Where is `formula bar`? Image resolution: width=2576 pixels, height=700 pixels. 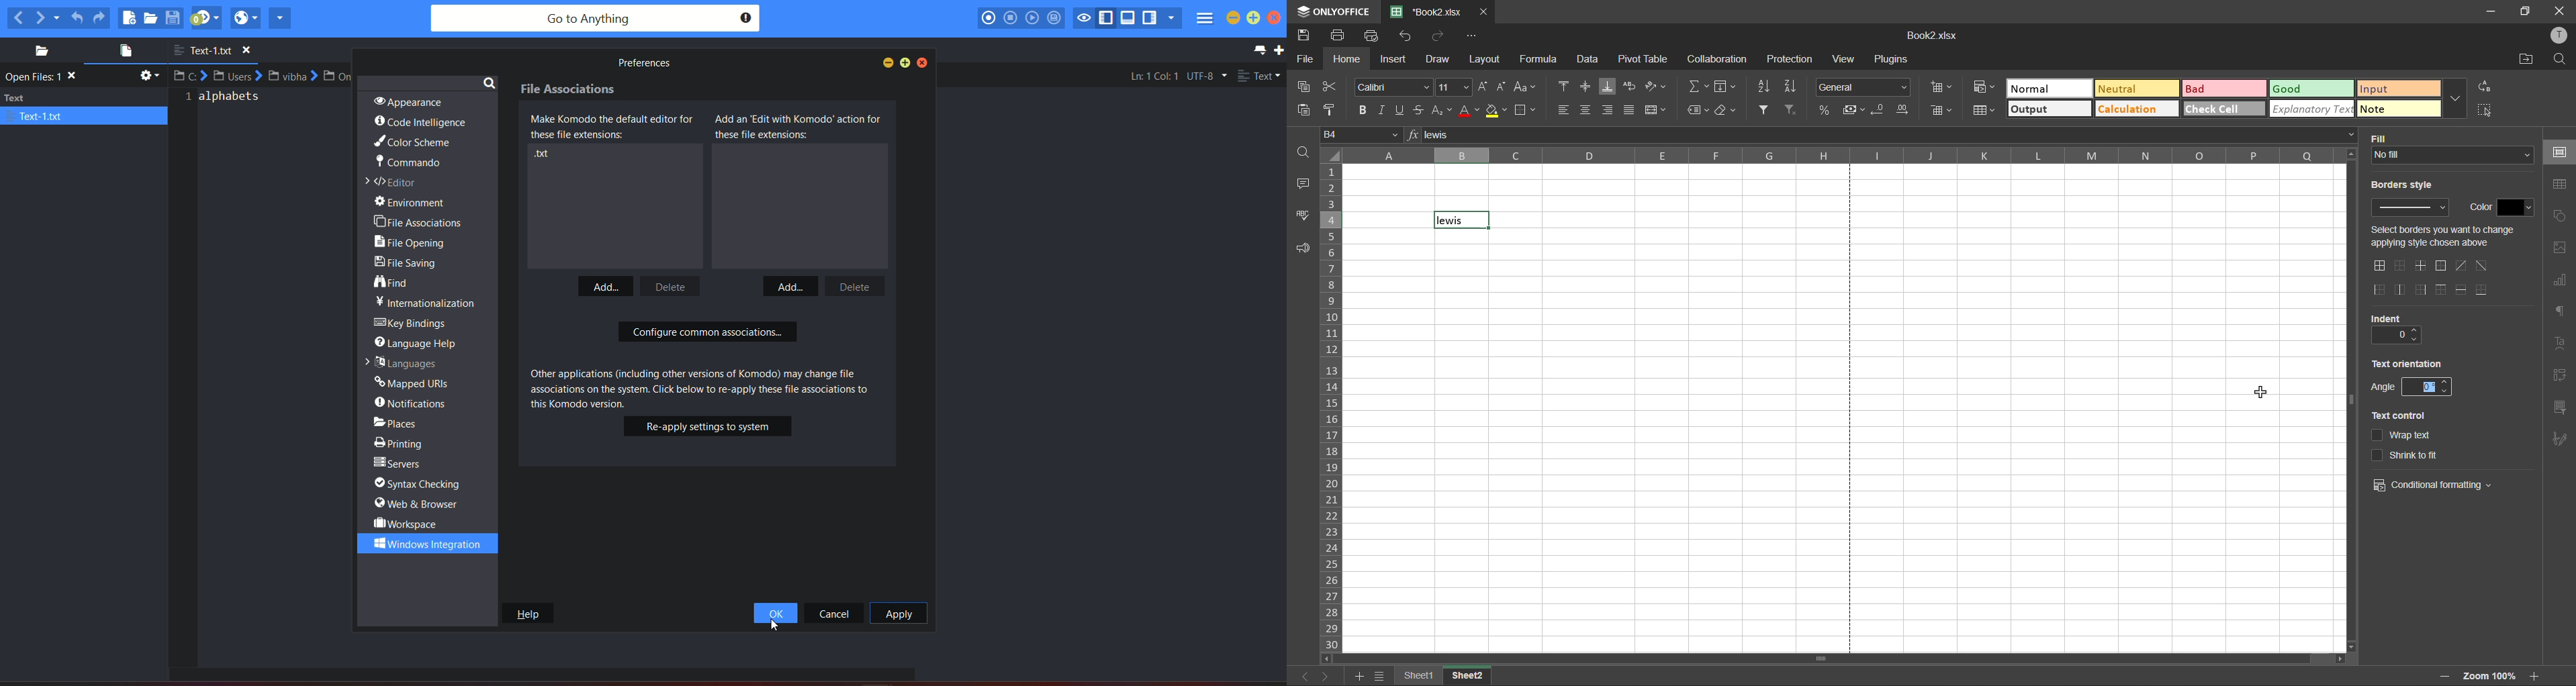
formula bar is located at coordinates (1890, 137).